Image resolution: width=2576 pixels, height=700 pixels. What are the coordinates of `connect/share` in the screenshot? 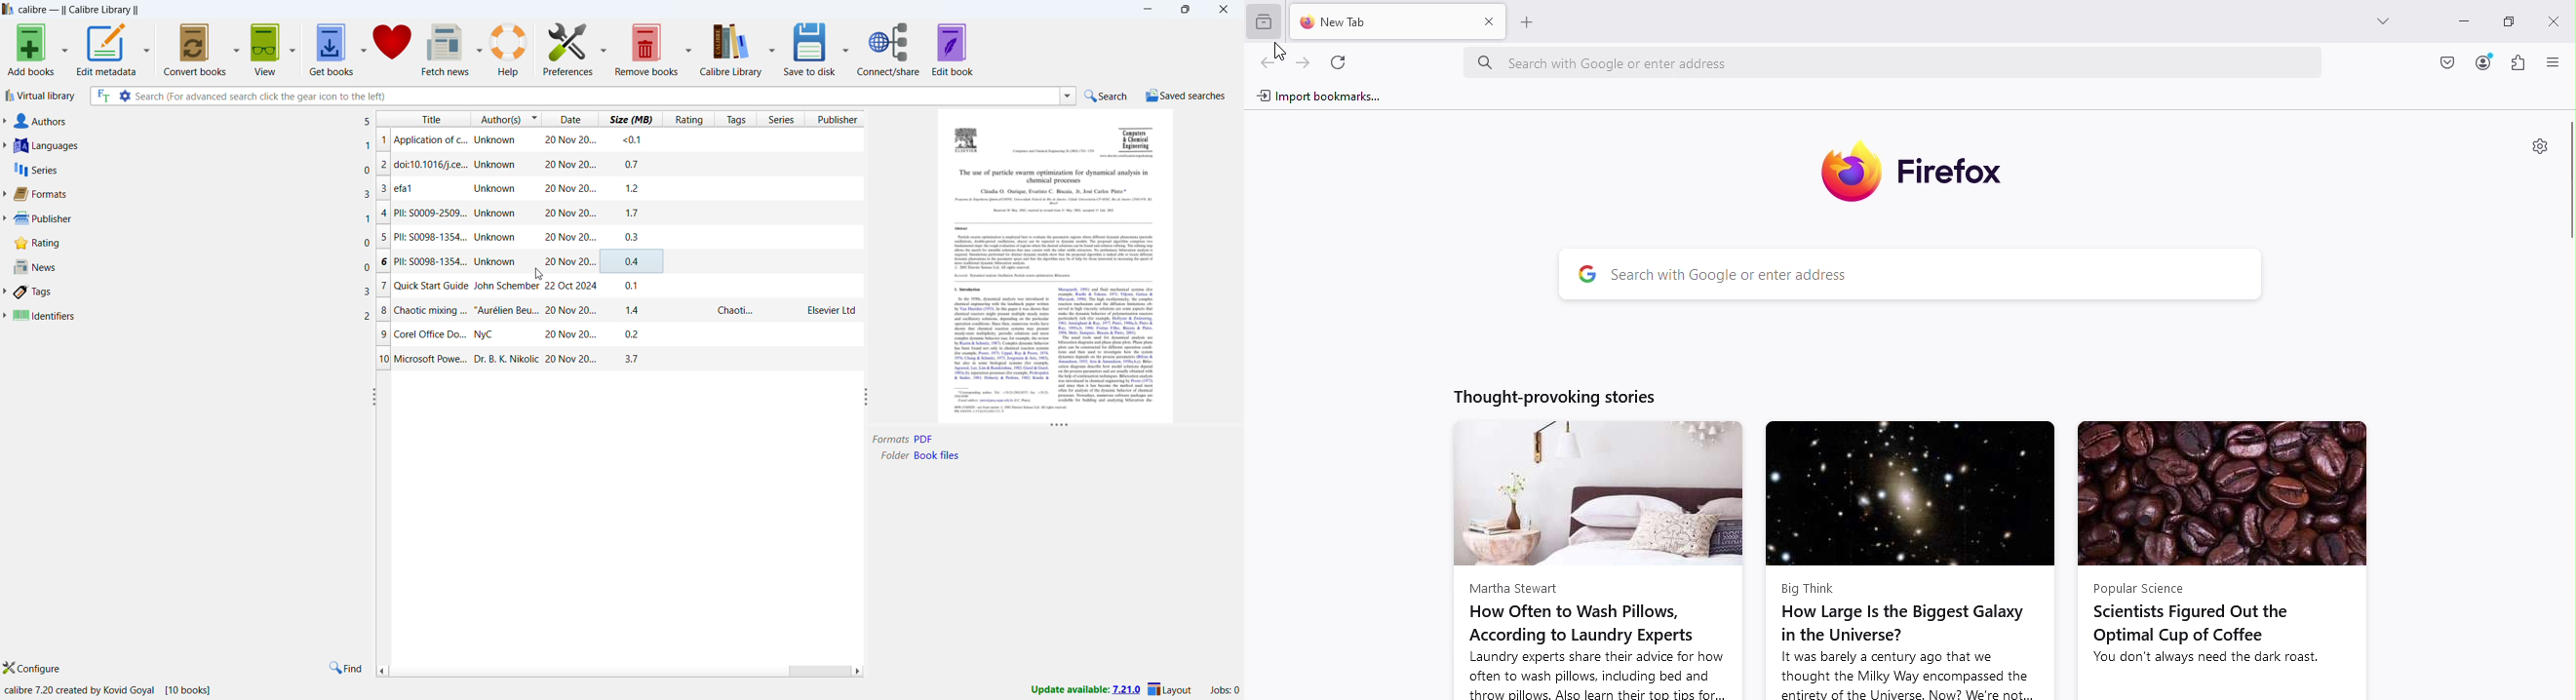 It's located at (890, 49).